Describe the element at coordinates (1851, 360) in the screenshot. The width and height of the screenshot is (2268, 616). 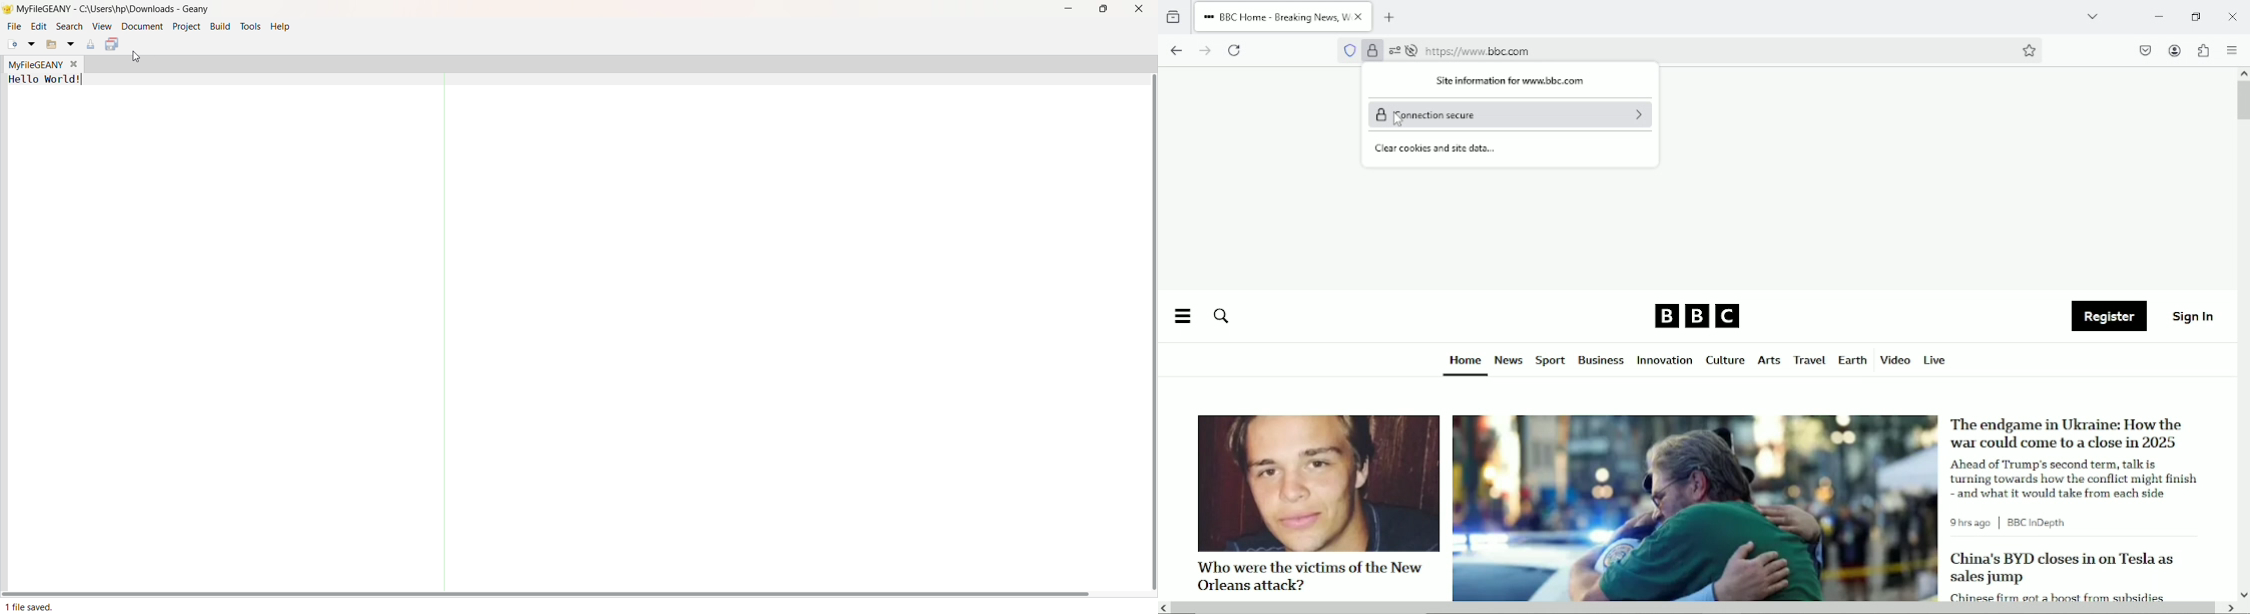
I see `Earth` at that location.